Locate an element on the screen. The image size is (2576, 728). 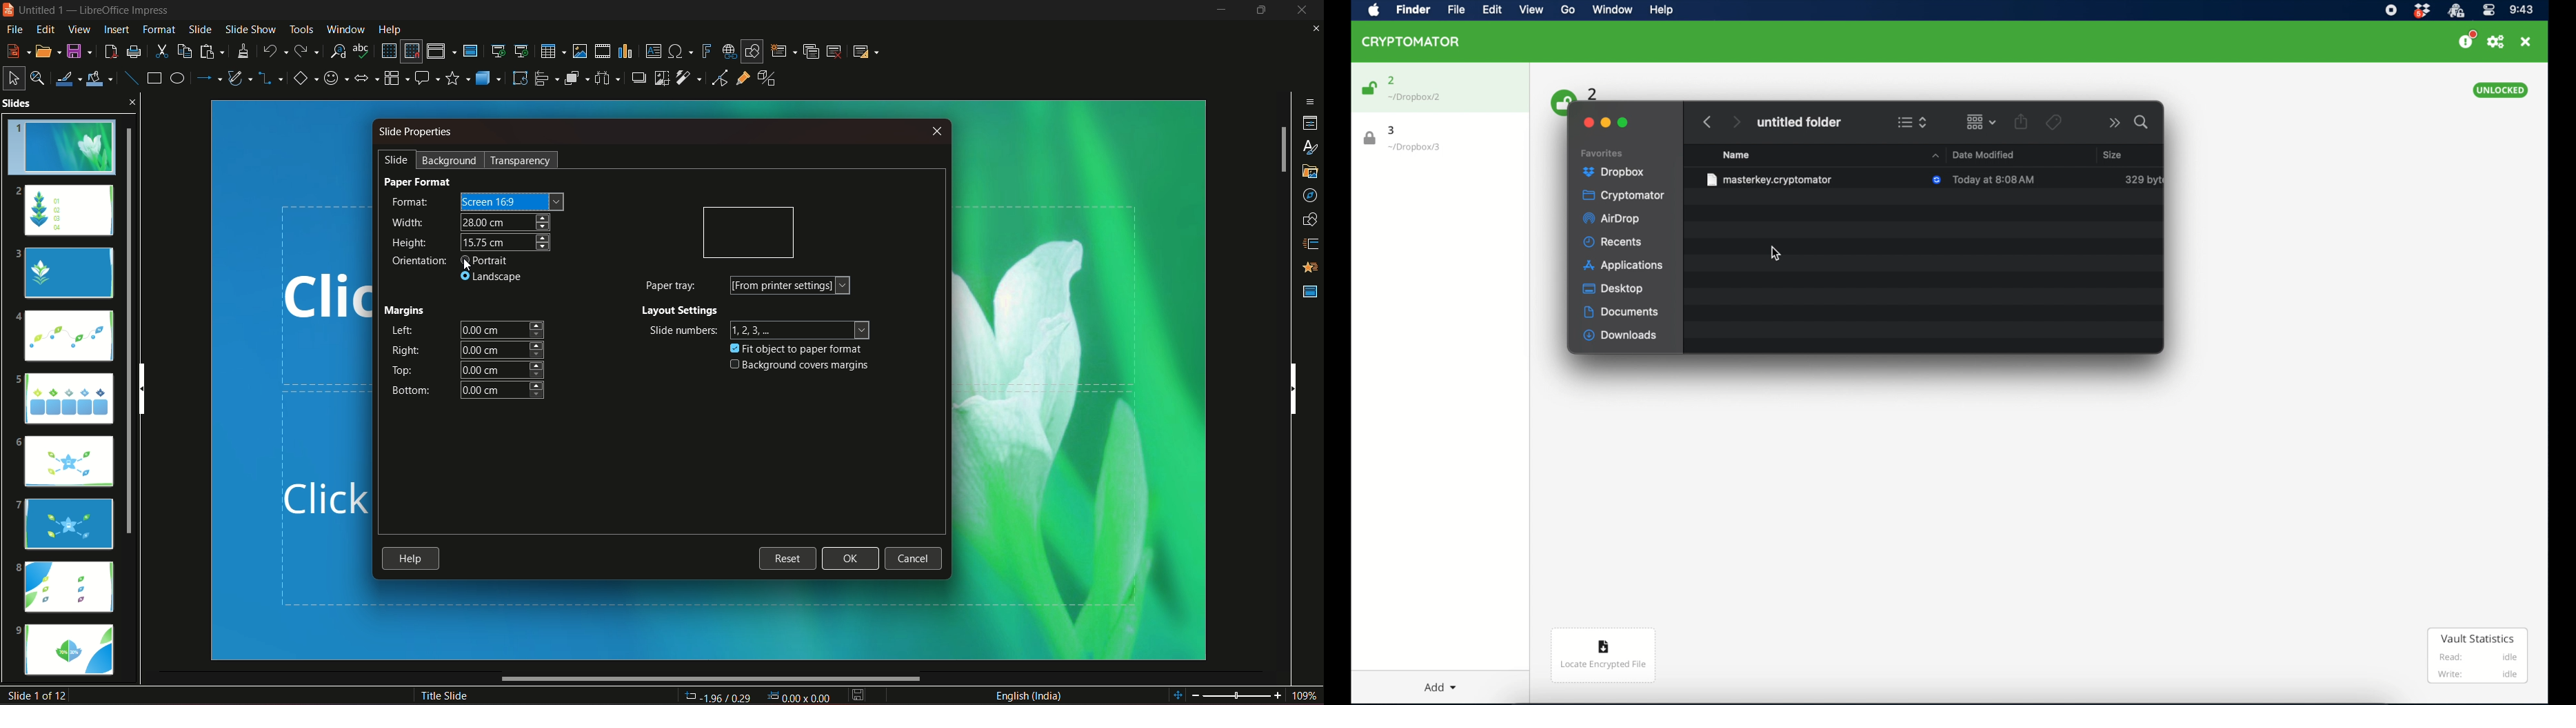
vertical scrollbar is located at coordinates (1293, 387).